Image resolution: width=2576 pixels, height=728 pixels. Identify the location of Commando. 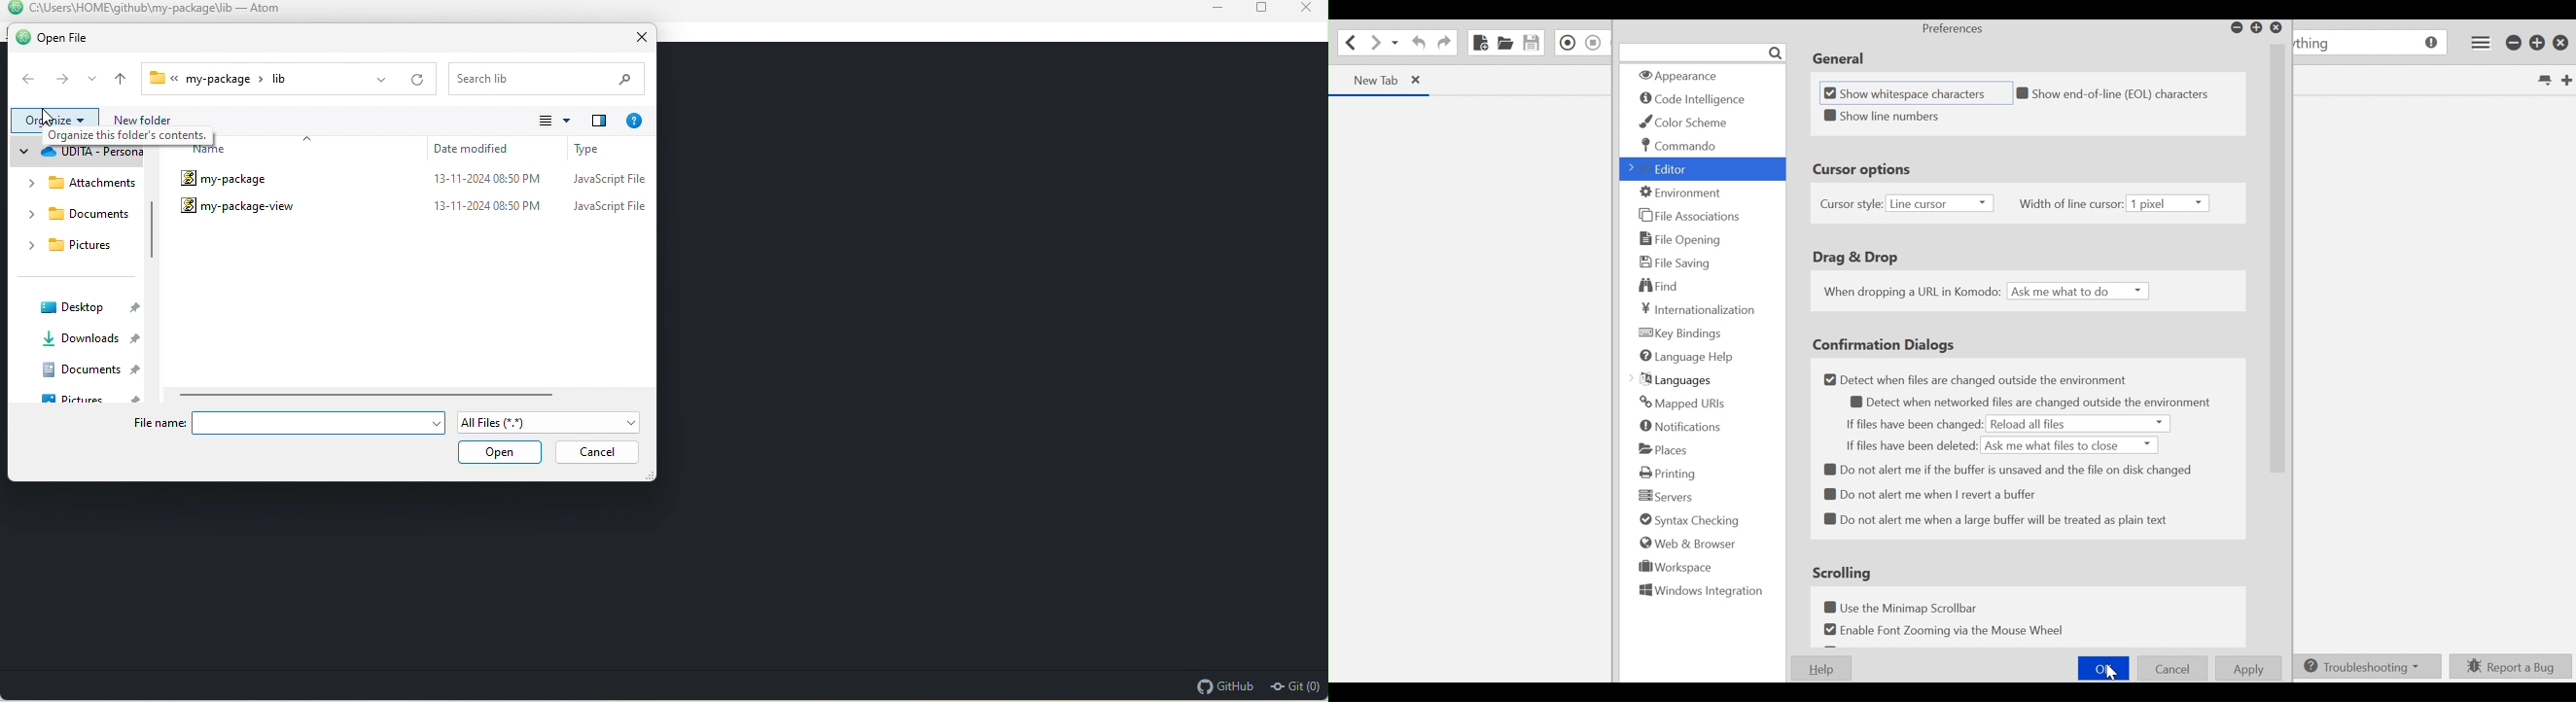
(1679, 147).